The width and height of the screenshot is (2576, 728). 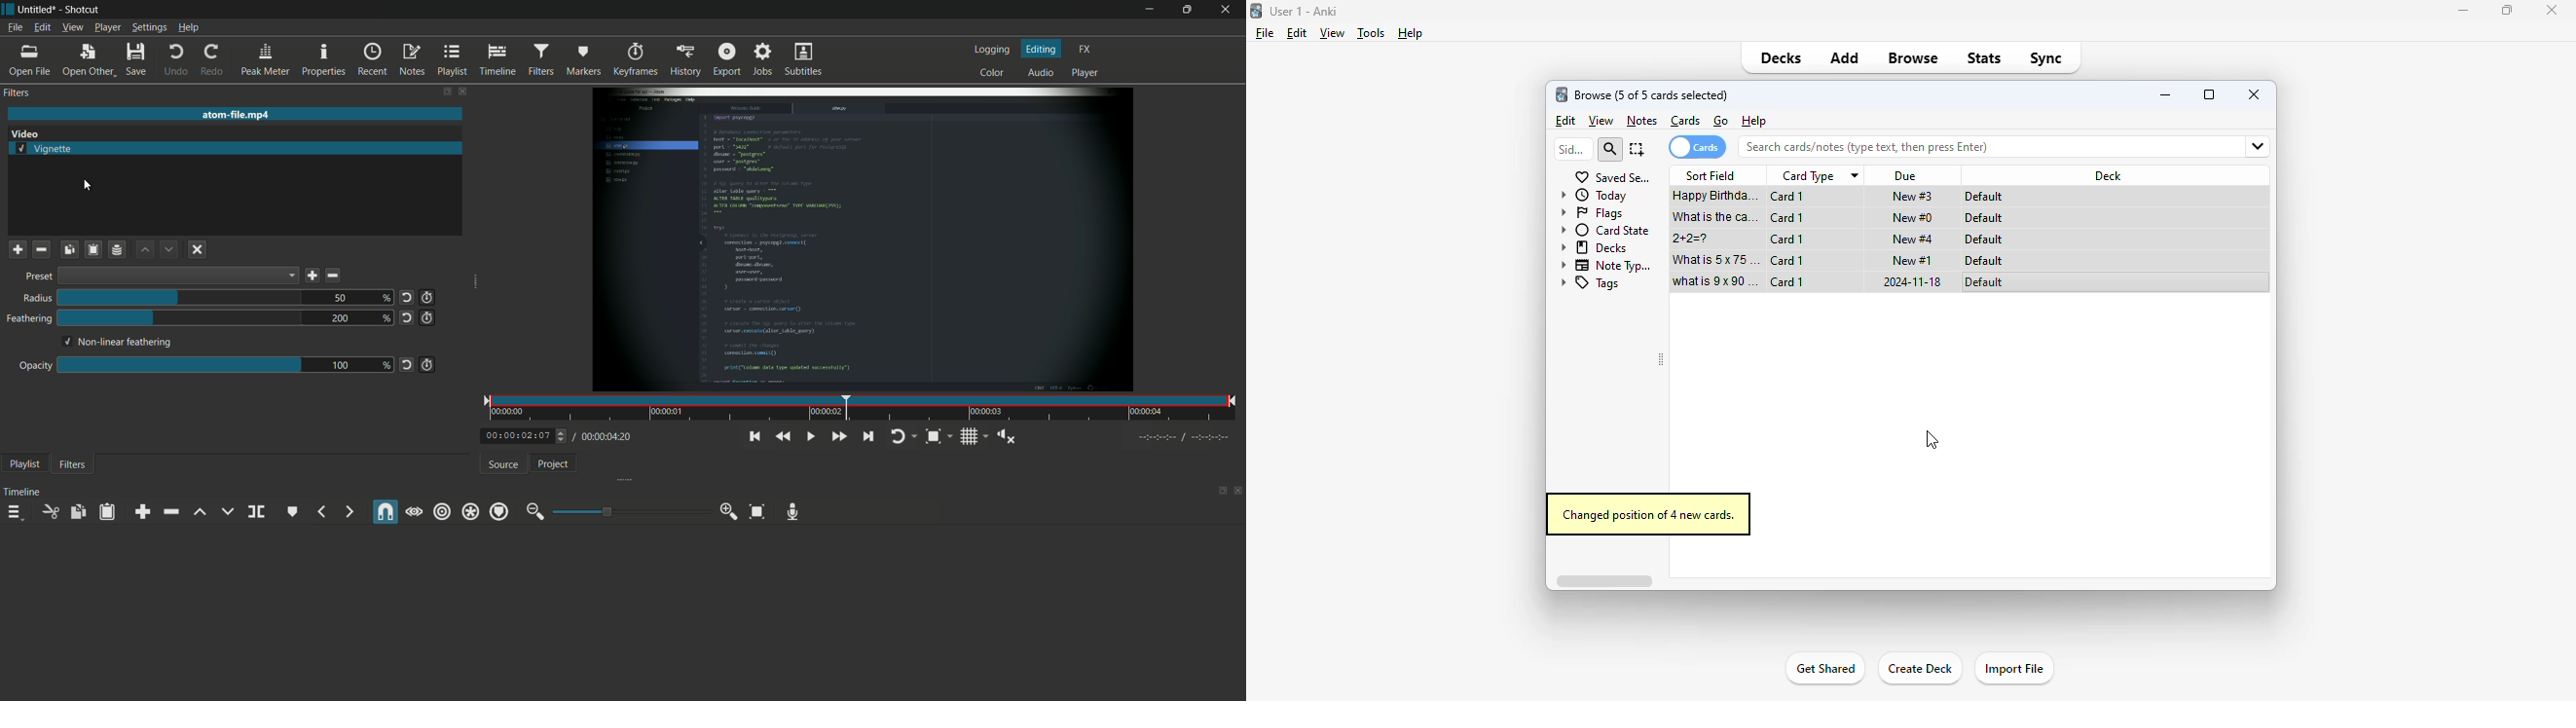 What do you see at coordinates (1984, 282) in the screenshot?
I see `default` at bounding box center [1984, 282].